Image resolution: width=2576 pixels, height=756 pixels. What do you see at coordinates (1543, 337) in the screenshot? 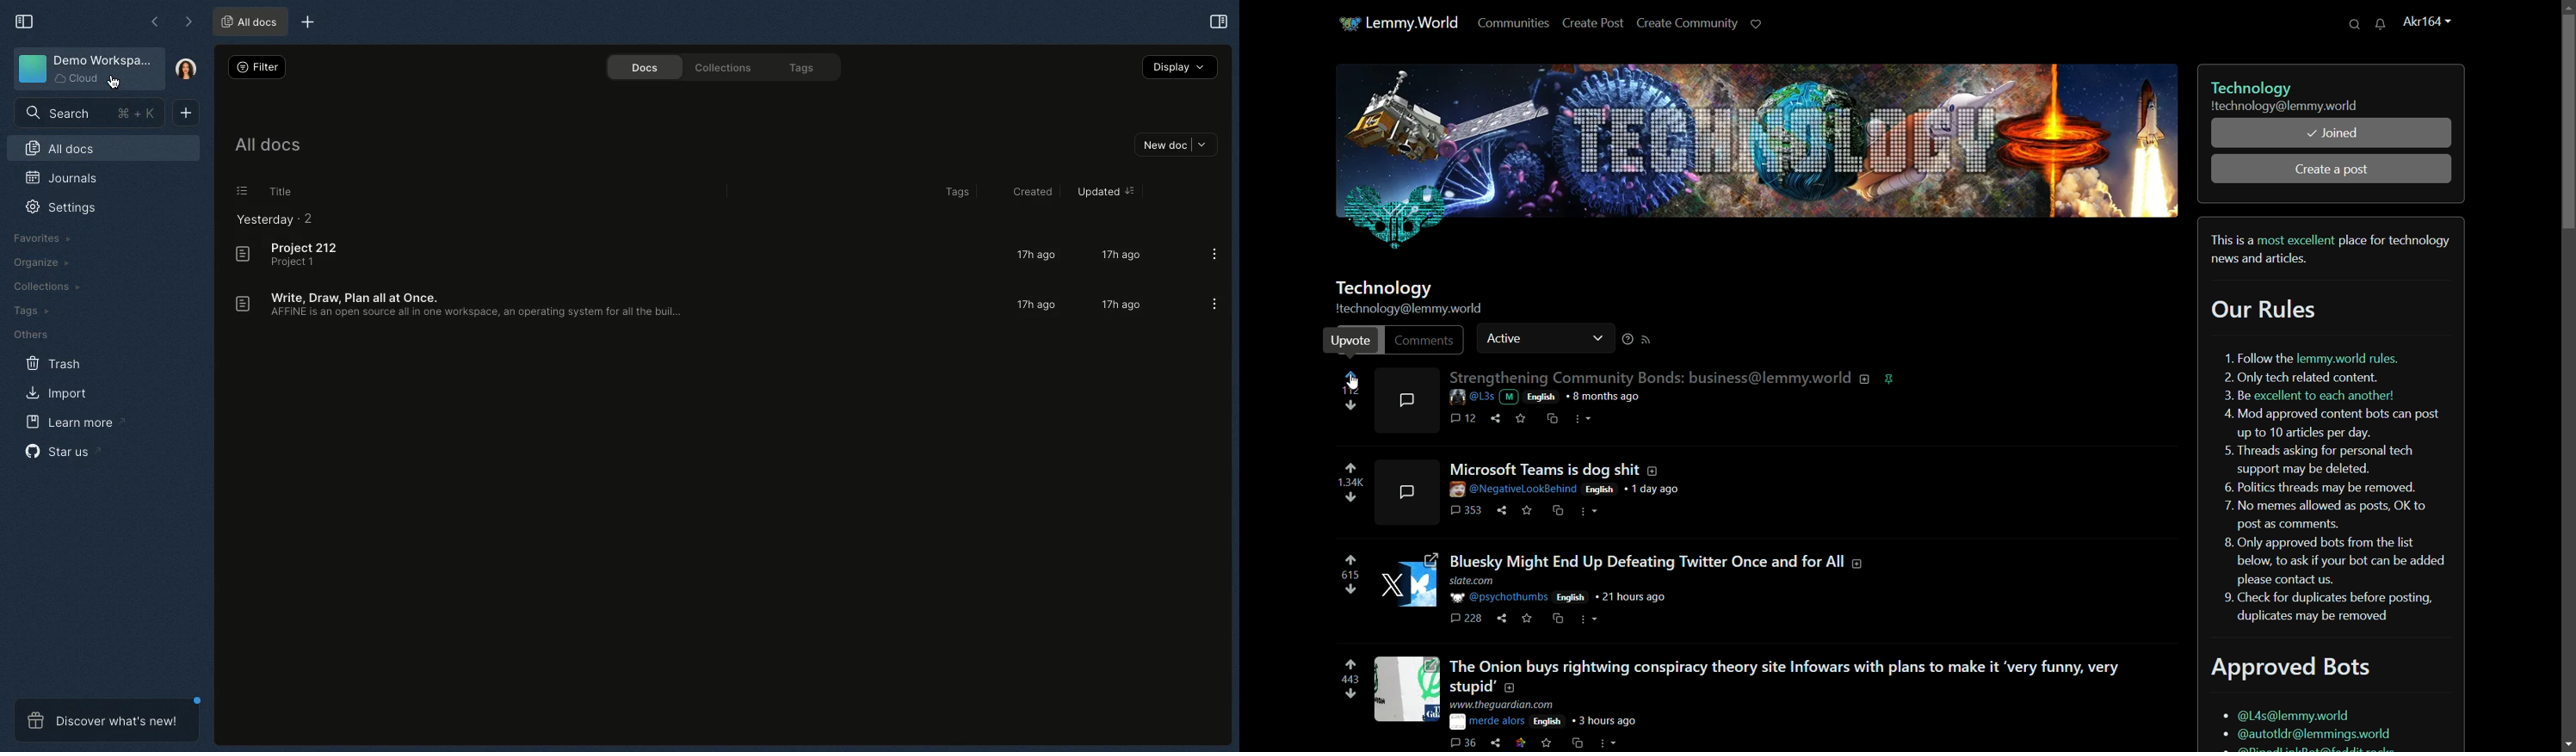
I see `active` at bounding box center [1543, 337].